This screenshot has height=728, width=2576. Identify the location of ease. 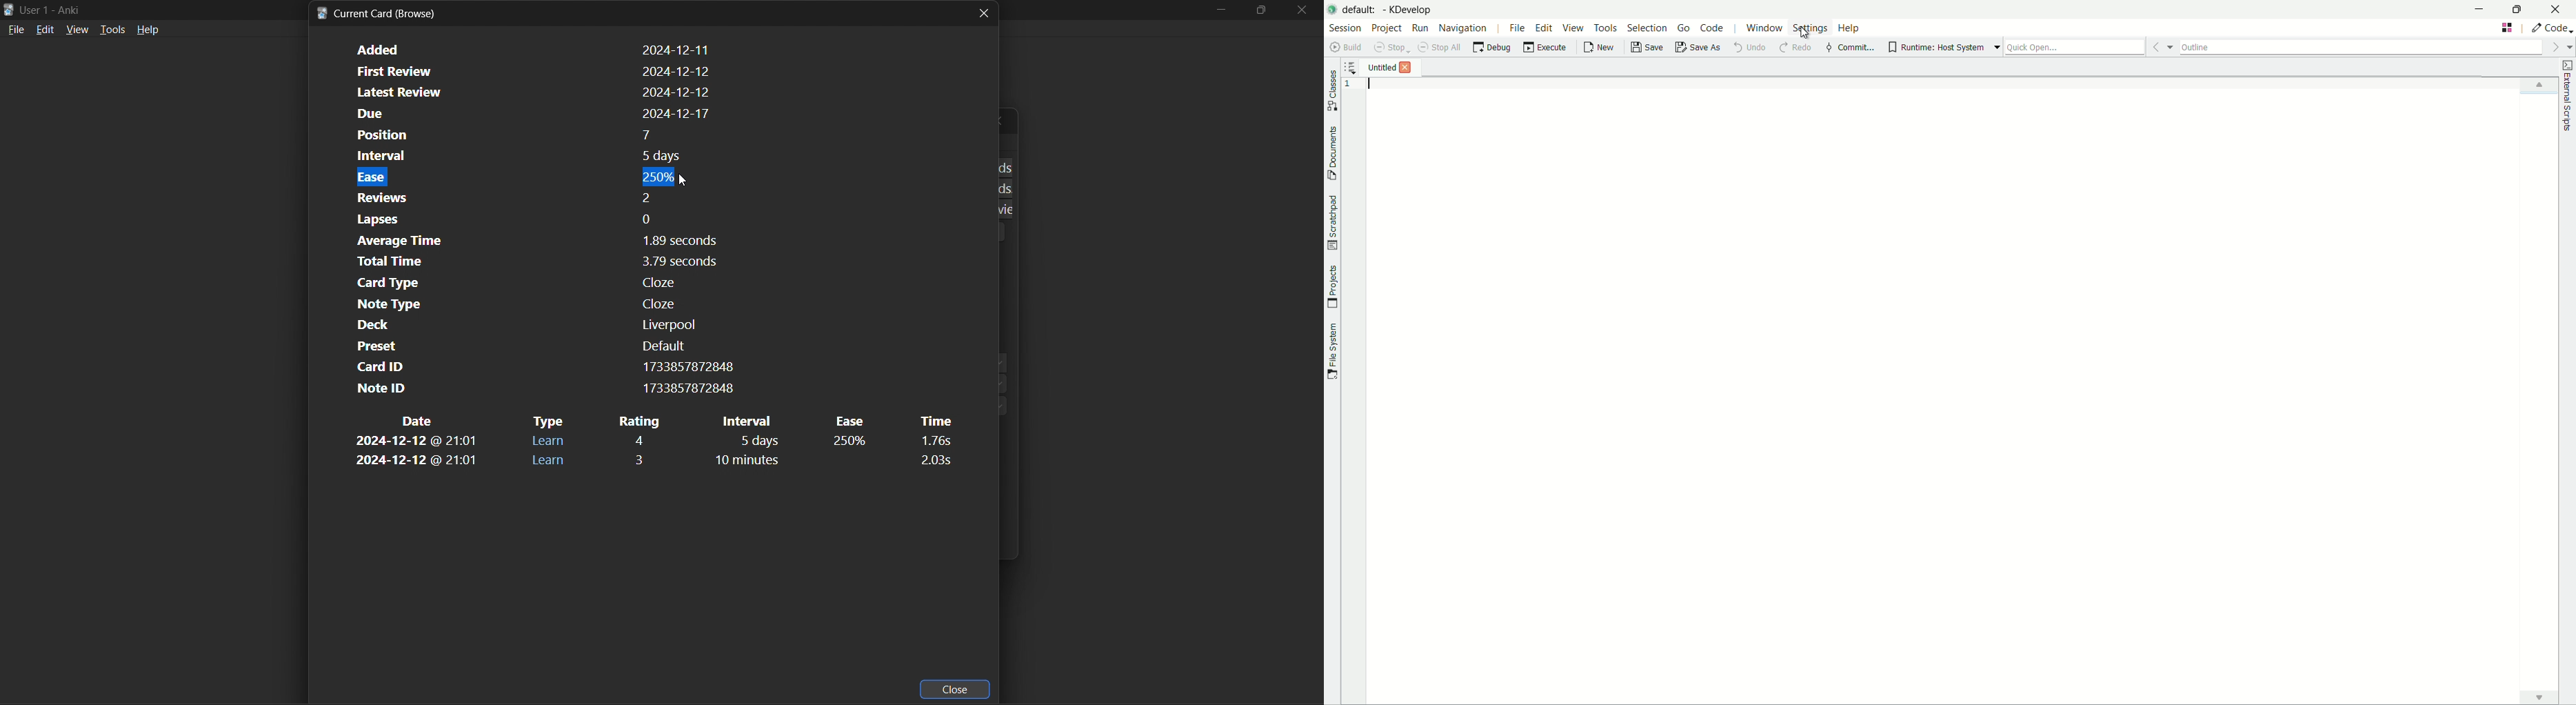
(850, 442).